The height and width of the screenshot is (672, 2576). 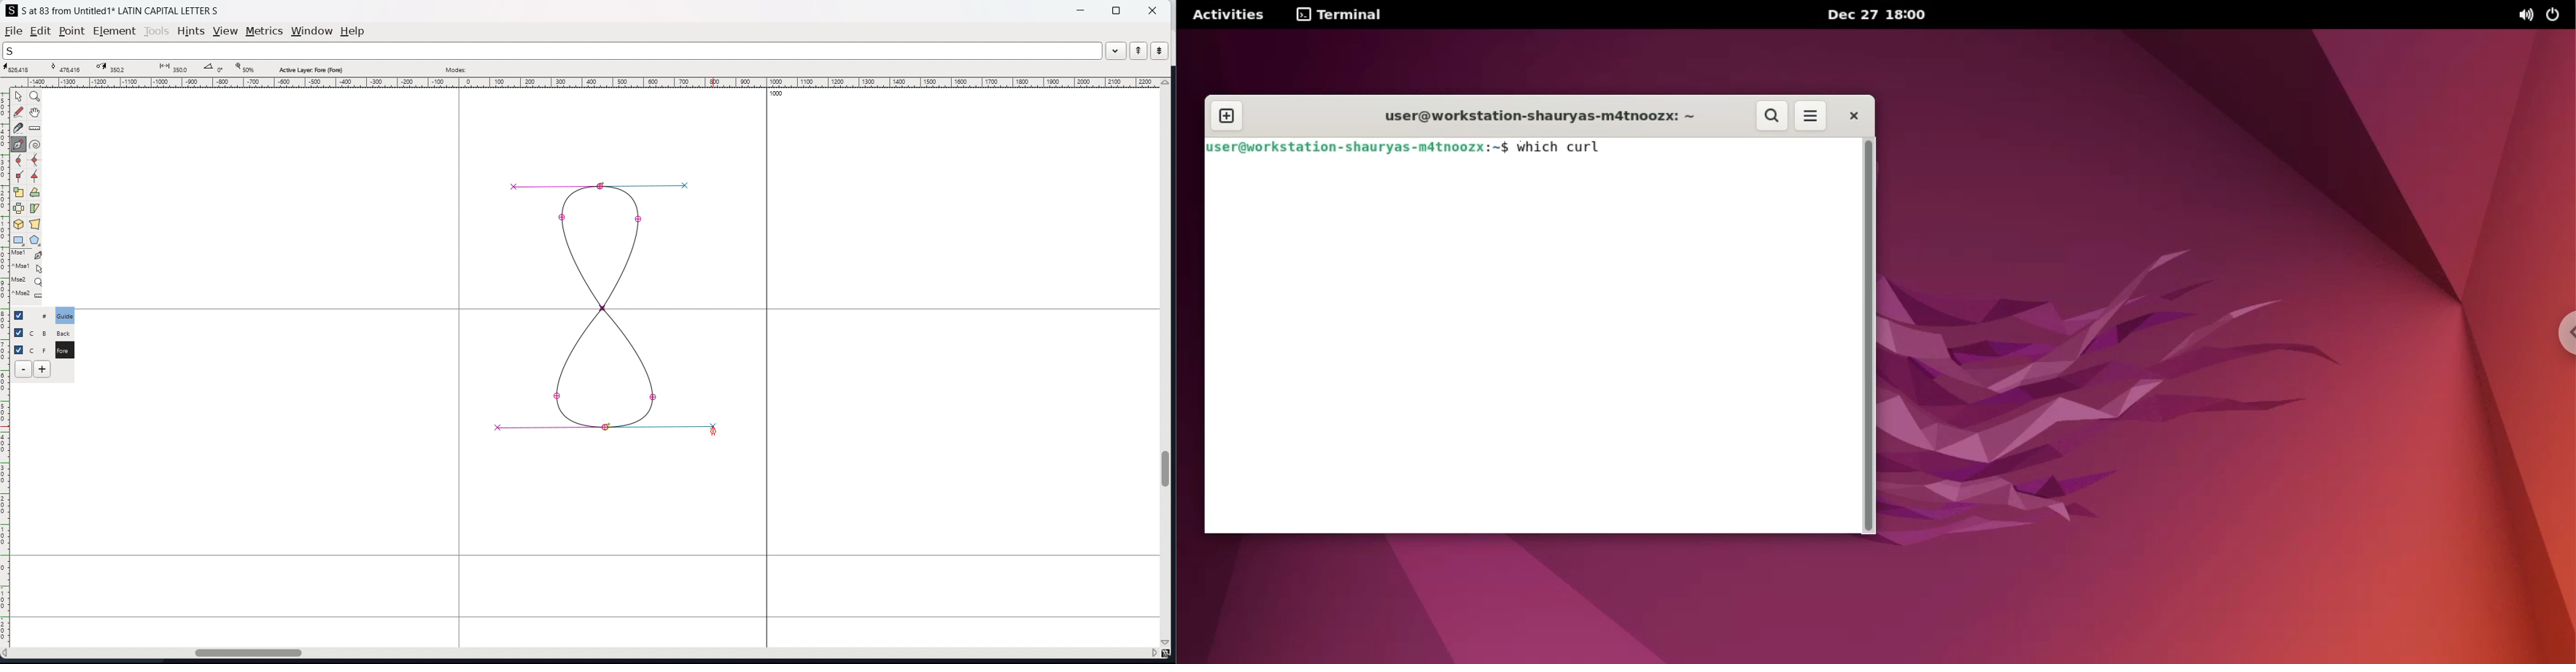 What do you see at coordinates (1853, 115) in the screenshot?
I see `close` at bounding box center [1853, 115].